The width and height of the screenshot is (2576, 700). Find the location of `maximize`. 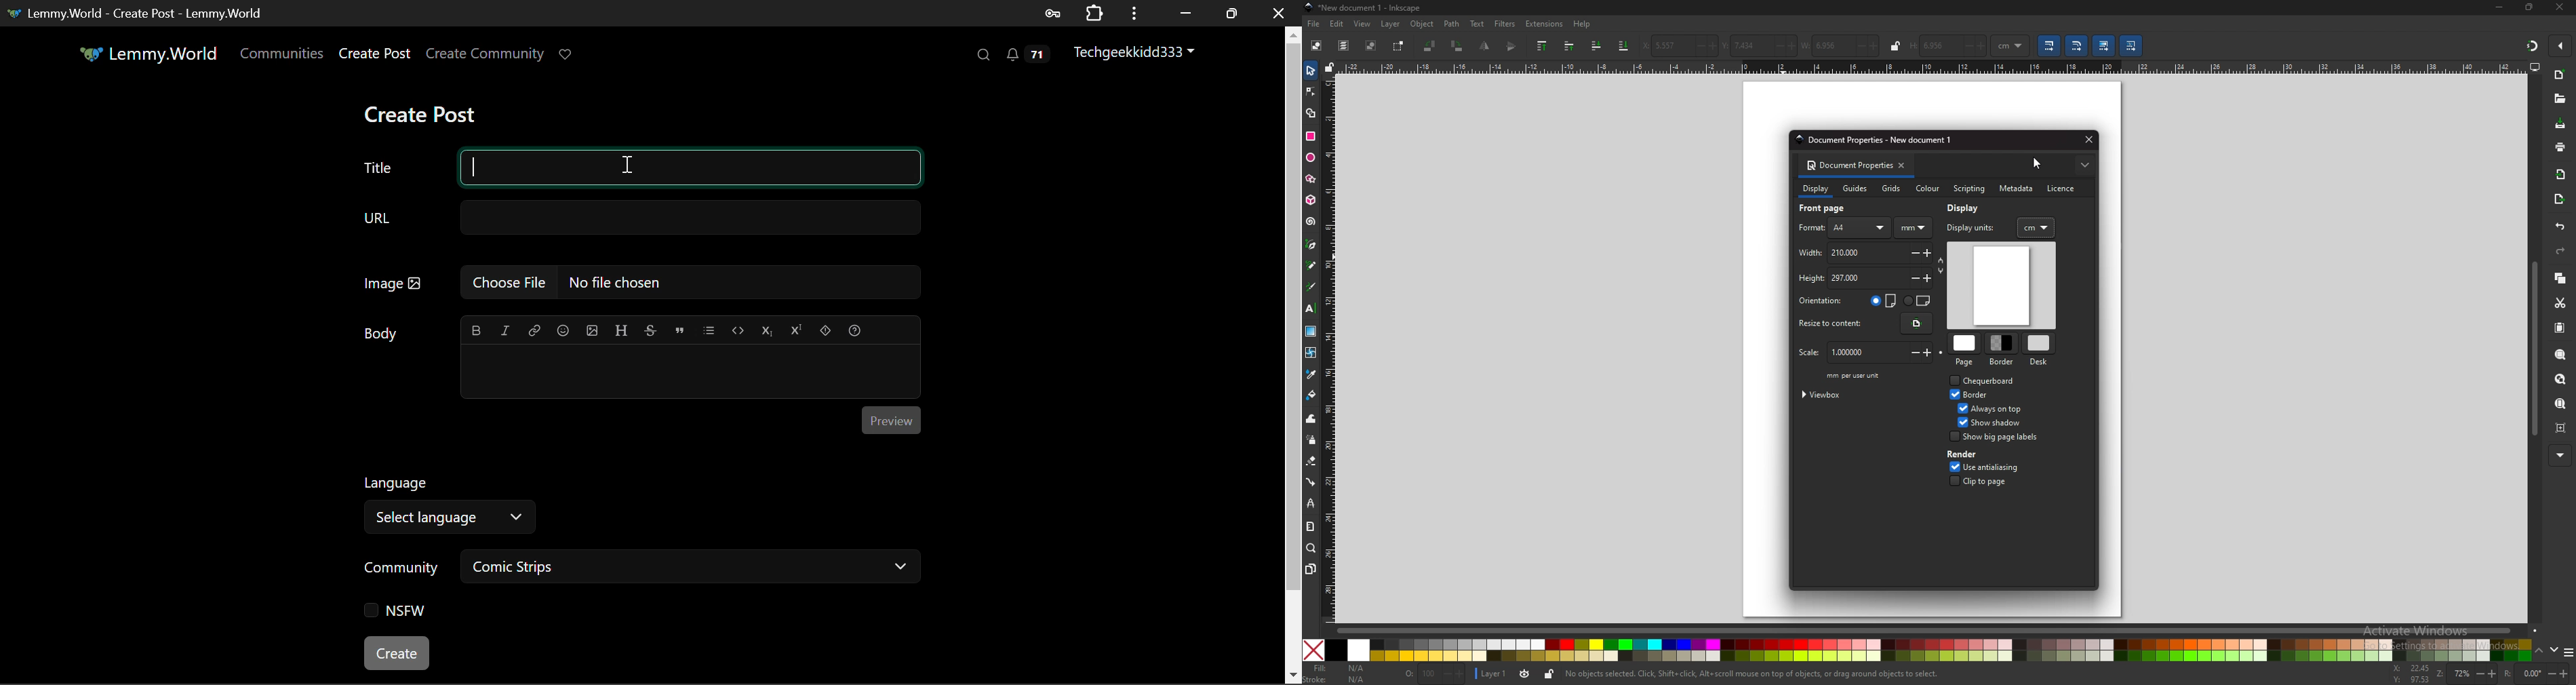

maximize is located at coordinates (2530, 8).